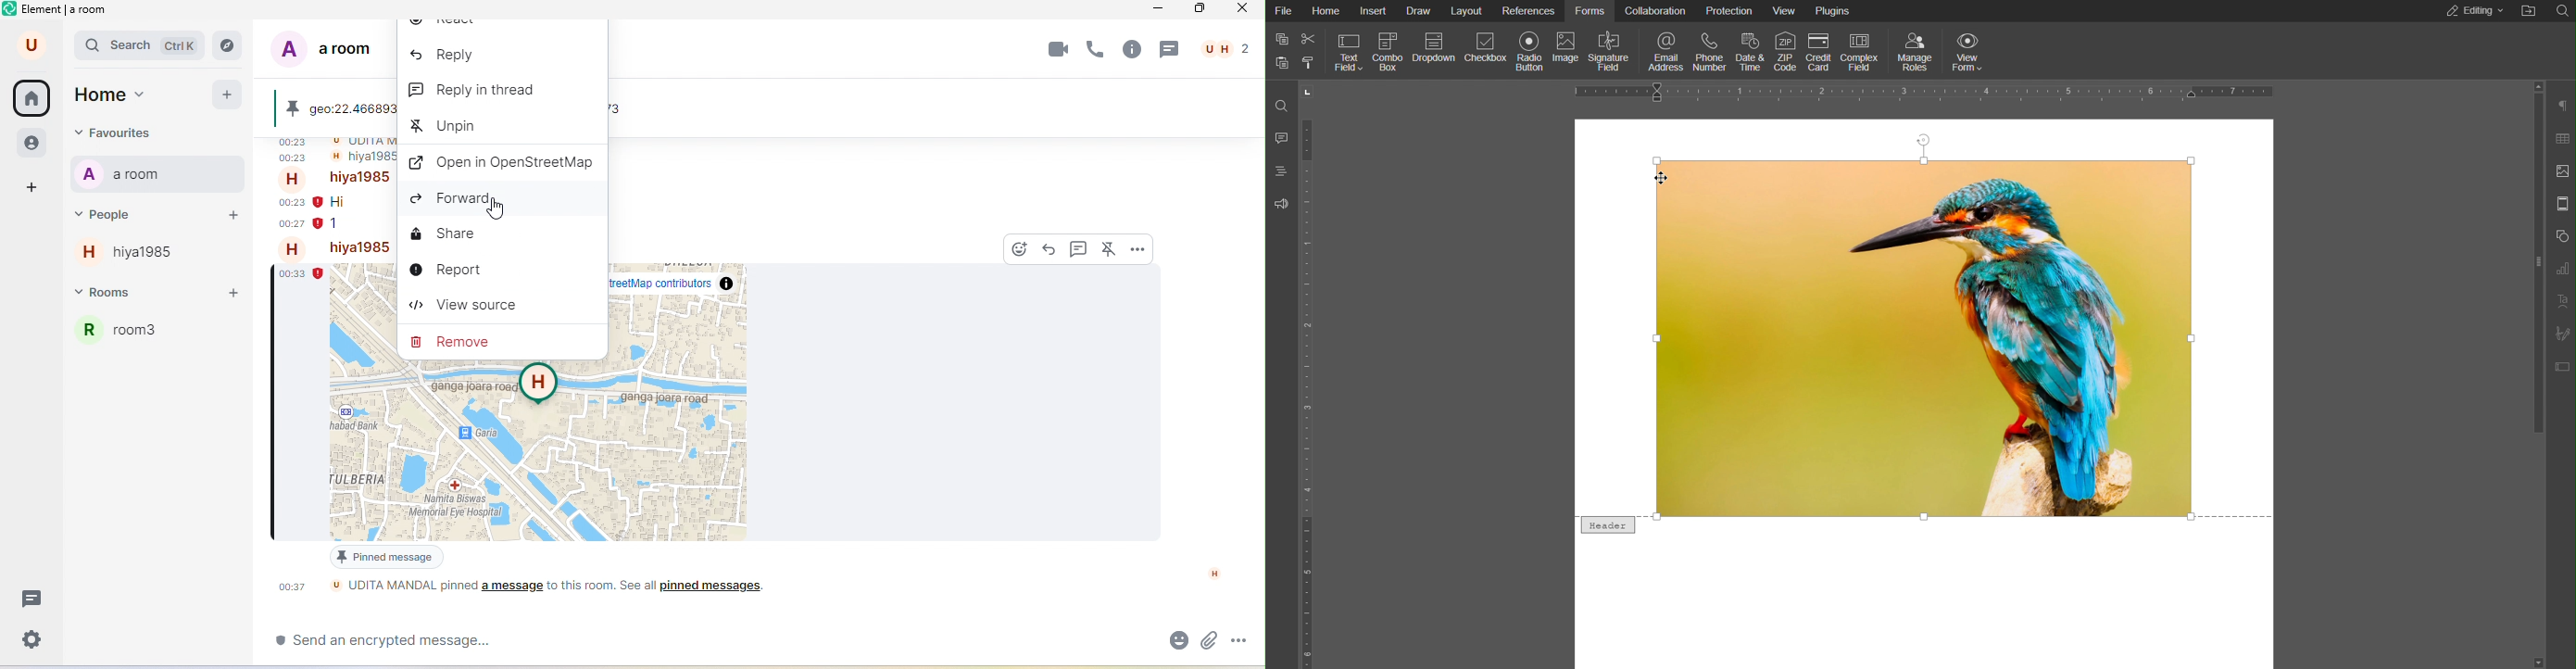 The height and width of the screenshot is (672, 2576). What do you see at coordinates (1098, 52) in the screenshot?
I see `voice call` at bounding box center [1098, 52].